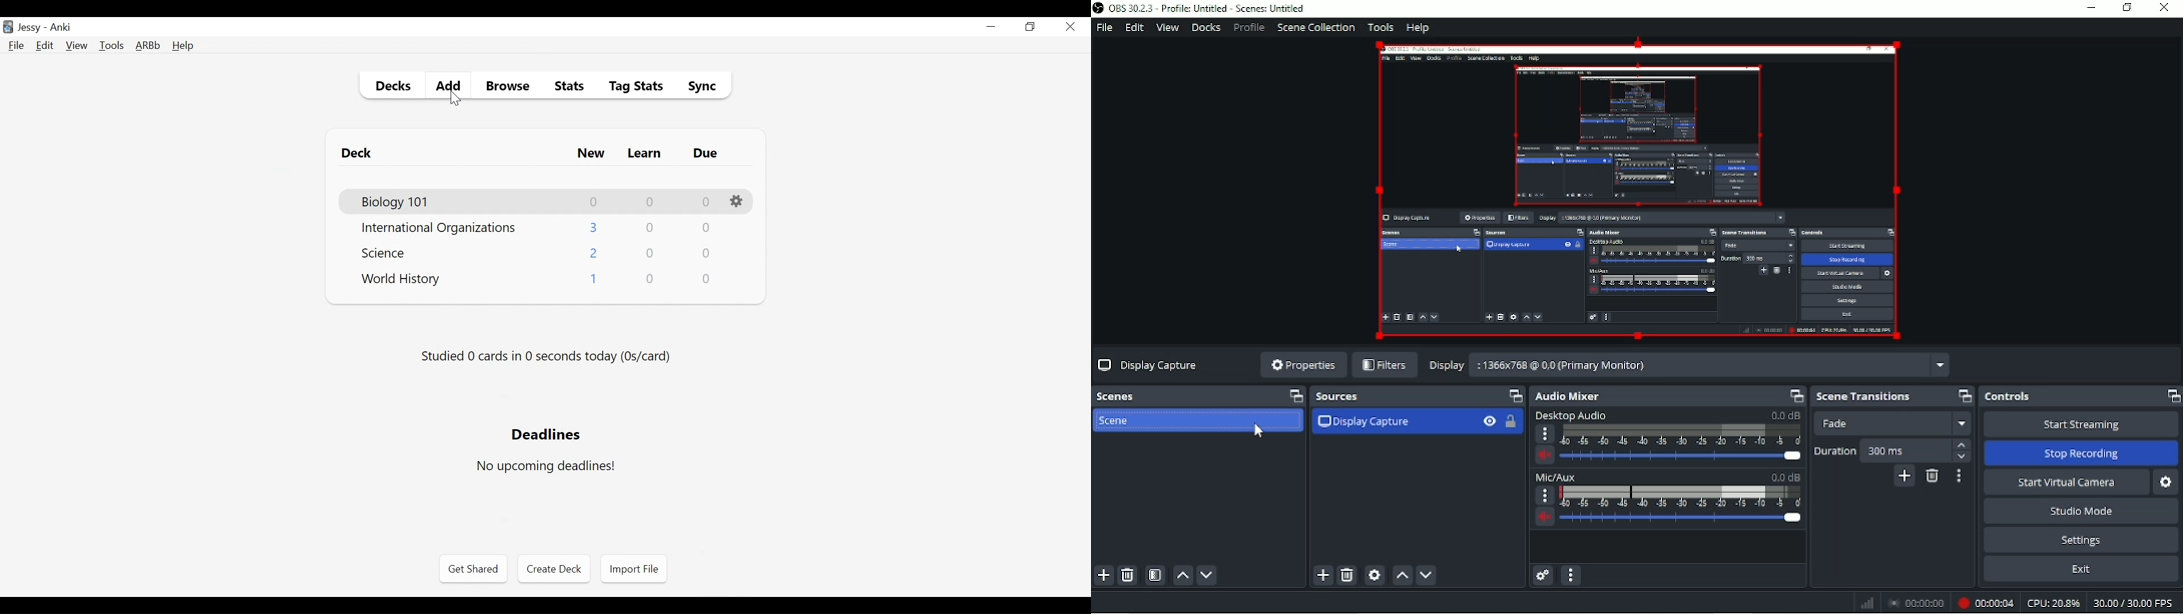 This screenshot has height=616, width=2184. I want to click on Display 1366x768 @ 0,0 (Primary Monitor), so click(1687, 364).